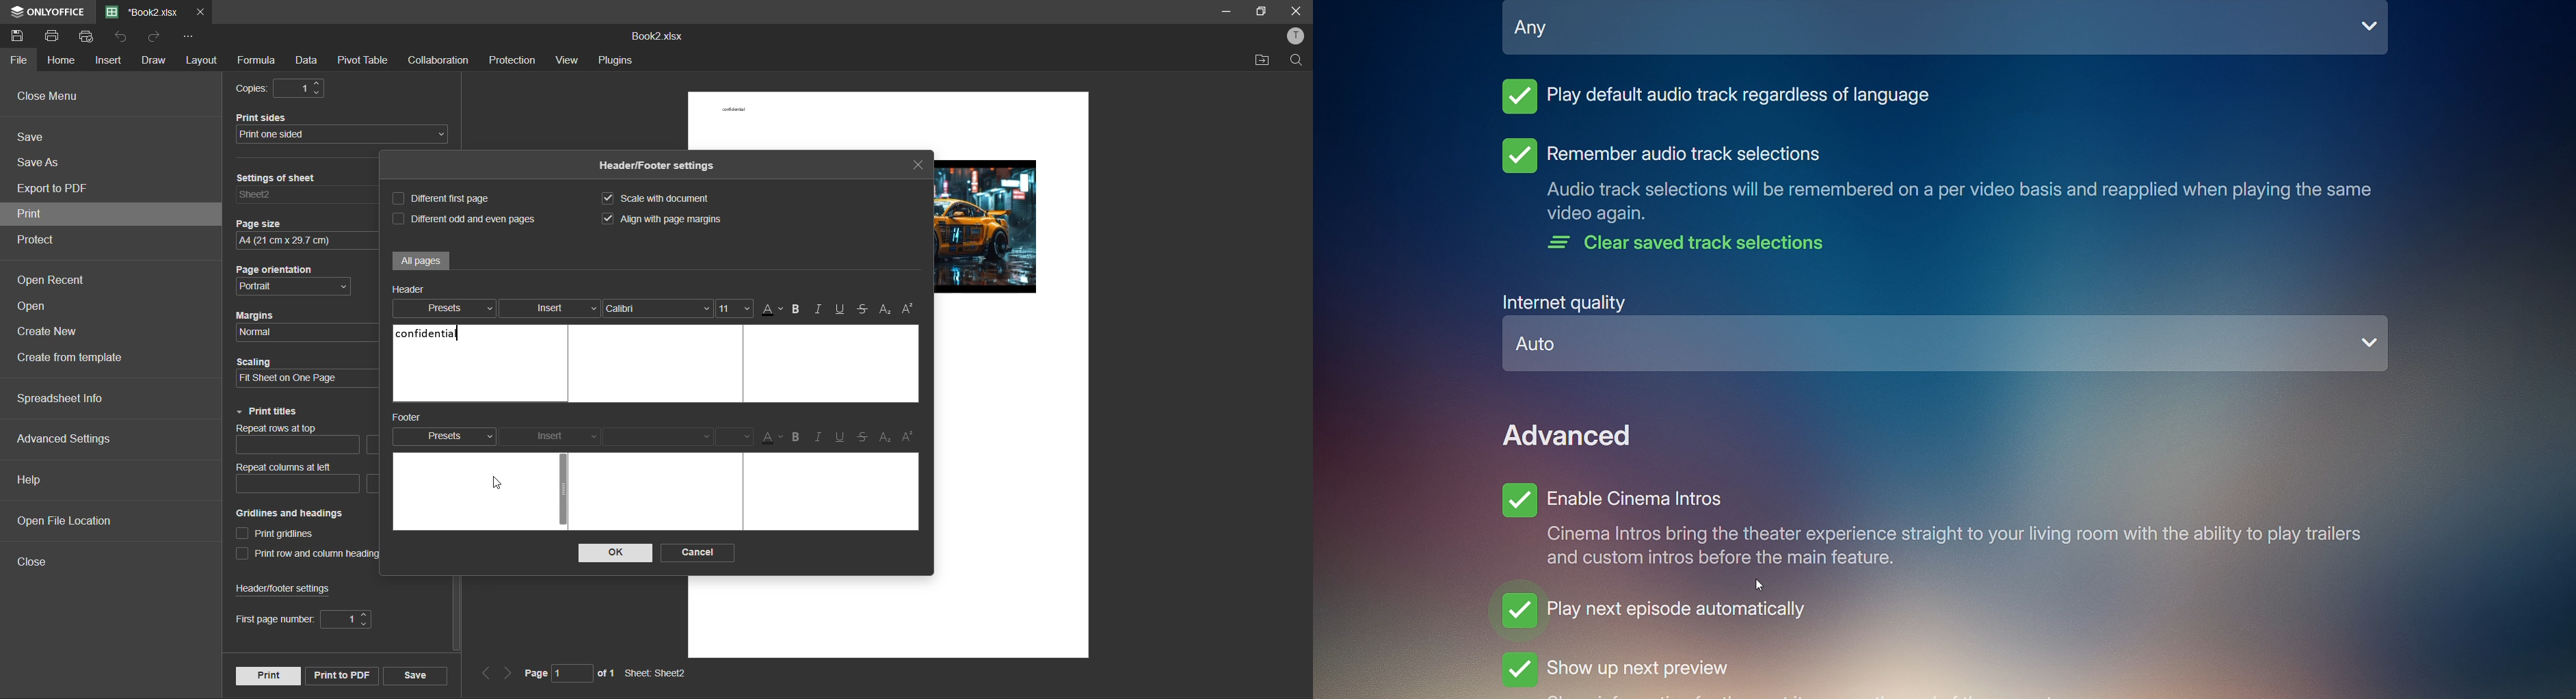  Describe the element at coordinates (425, 335) in the screenshot. I see `confidential` at that location.